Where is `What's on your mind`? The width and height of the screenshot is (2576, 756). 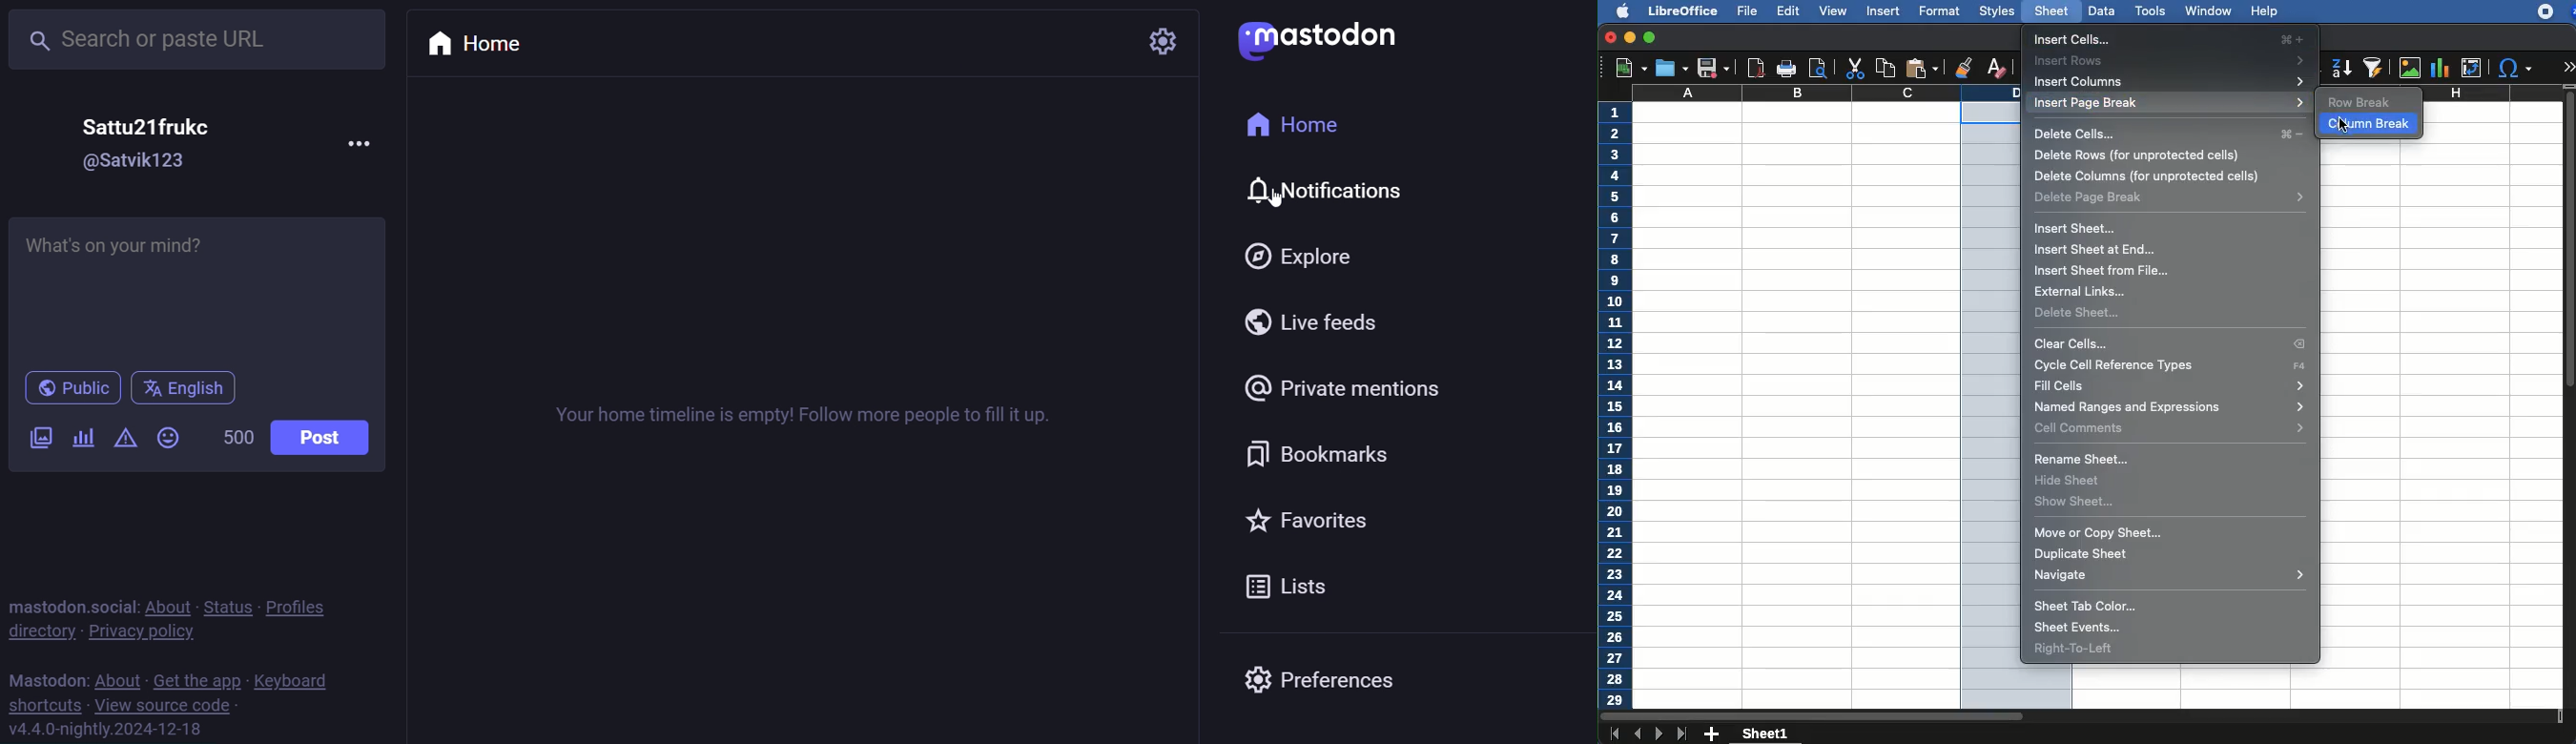
What's on your mind is located at coordinates (198, 288).